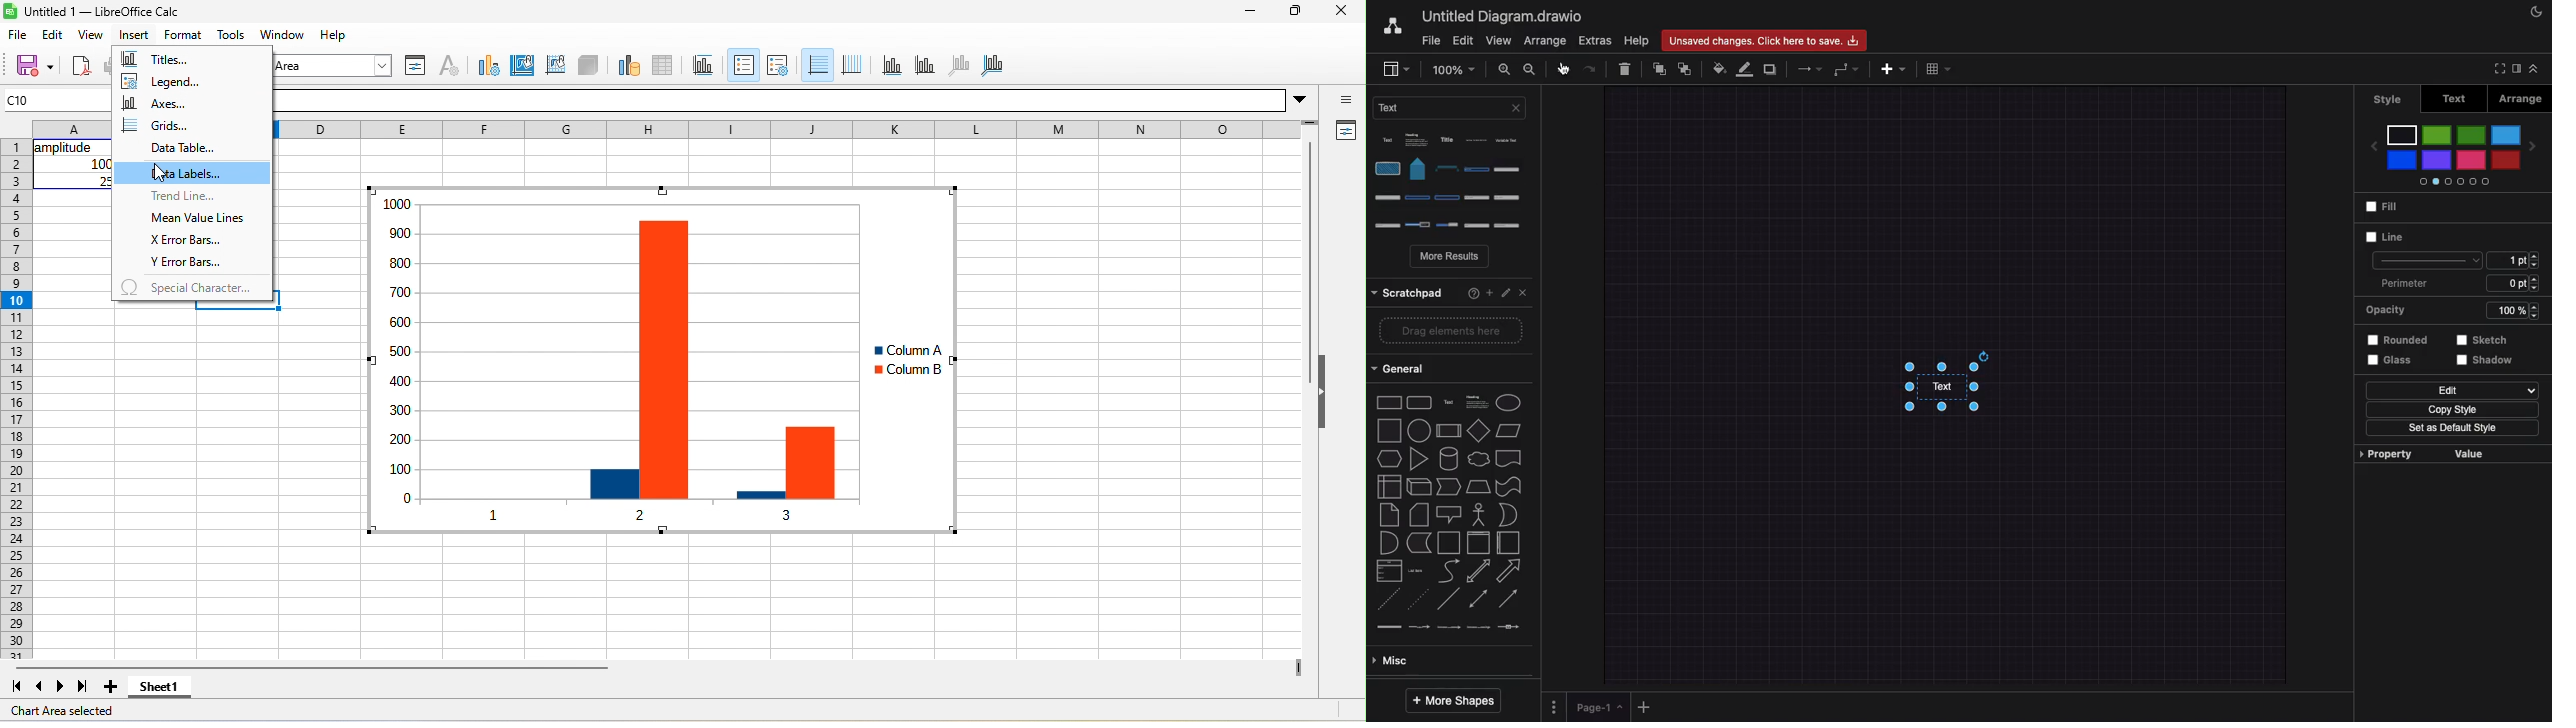  What do you see at coordinates (2447, 410) in the screenshot?
I see `Copy style` at bounding box center [2447, 410].